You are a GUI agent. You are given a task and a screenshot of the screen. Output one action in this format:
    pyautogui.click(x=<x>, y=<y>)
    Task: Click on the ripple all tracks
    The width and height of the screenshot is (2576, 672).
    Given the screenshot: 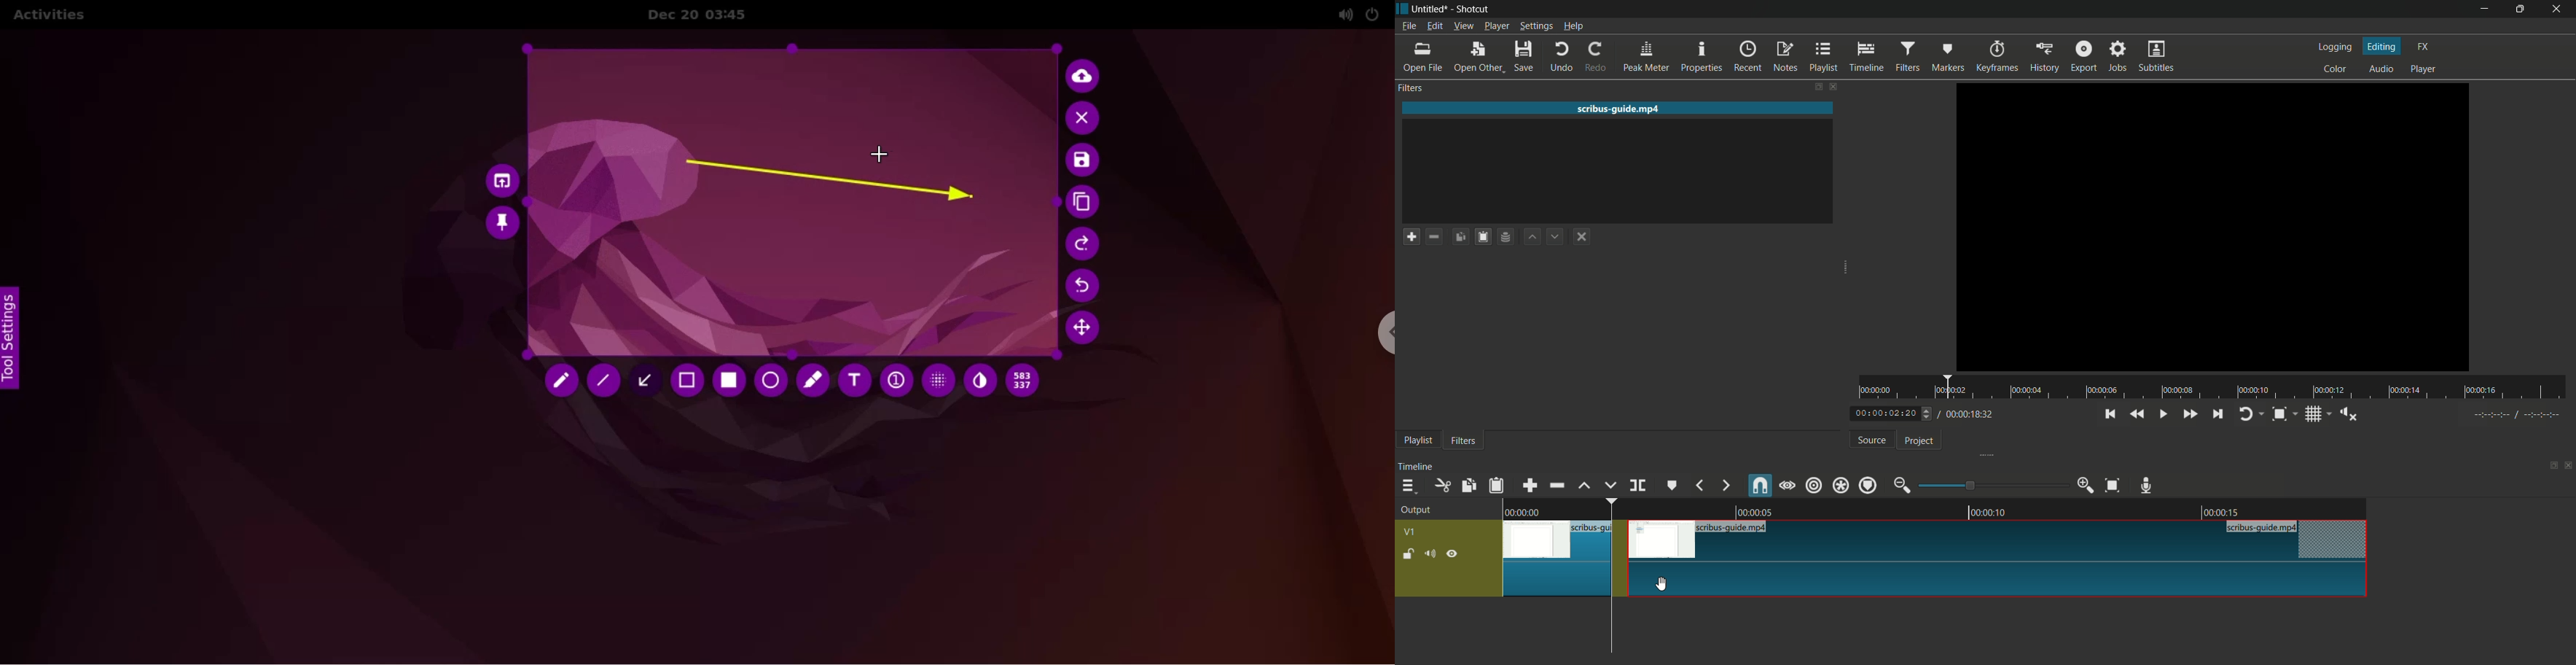 What is the action you would take?
    pyautogui.click(x=1840, y=485)
    